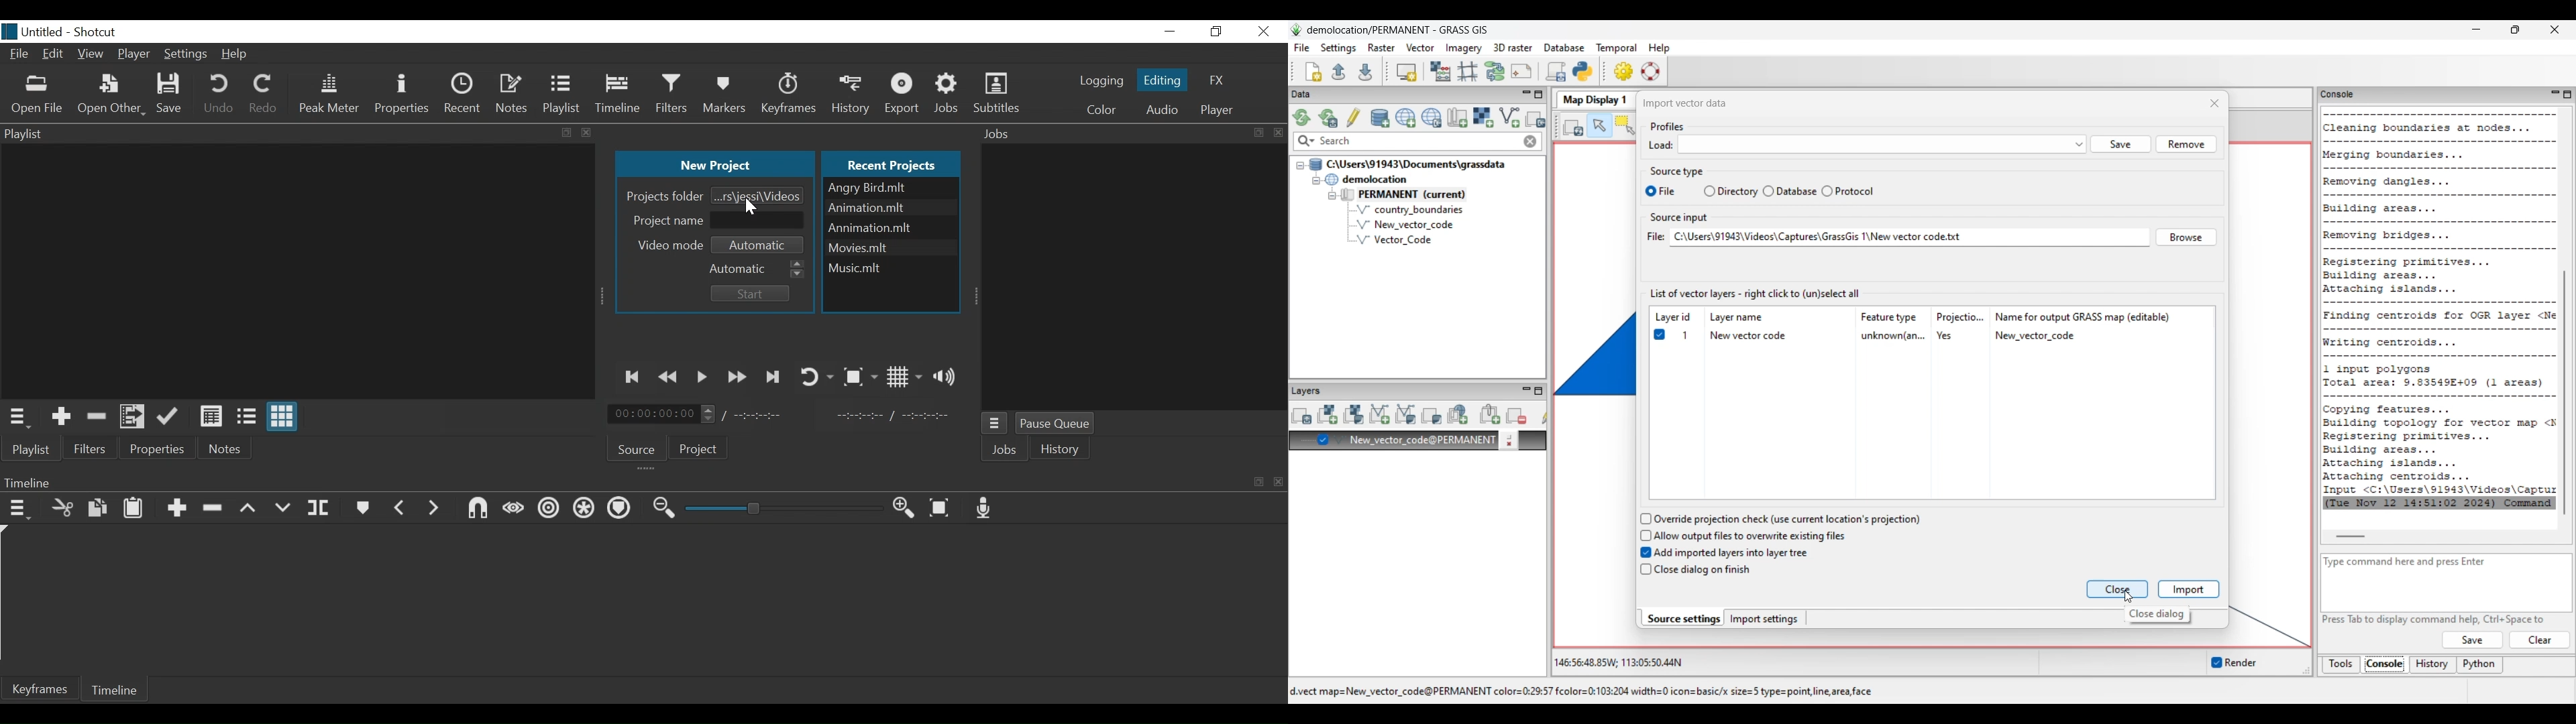 Image resolution: width=2576 pixels, height=728 pixels. What do you see at coordinates (890, 265) in the screenshot?
I see `File name` at bounding box center [890, 265].